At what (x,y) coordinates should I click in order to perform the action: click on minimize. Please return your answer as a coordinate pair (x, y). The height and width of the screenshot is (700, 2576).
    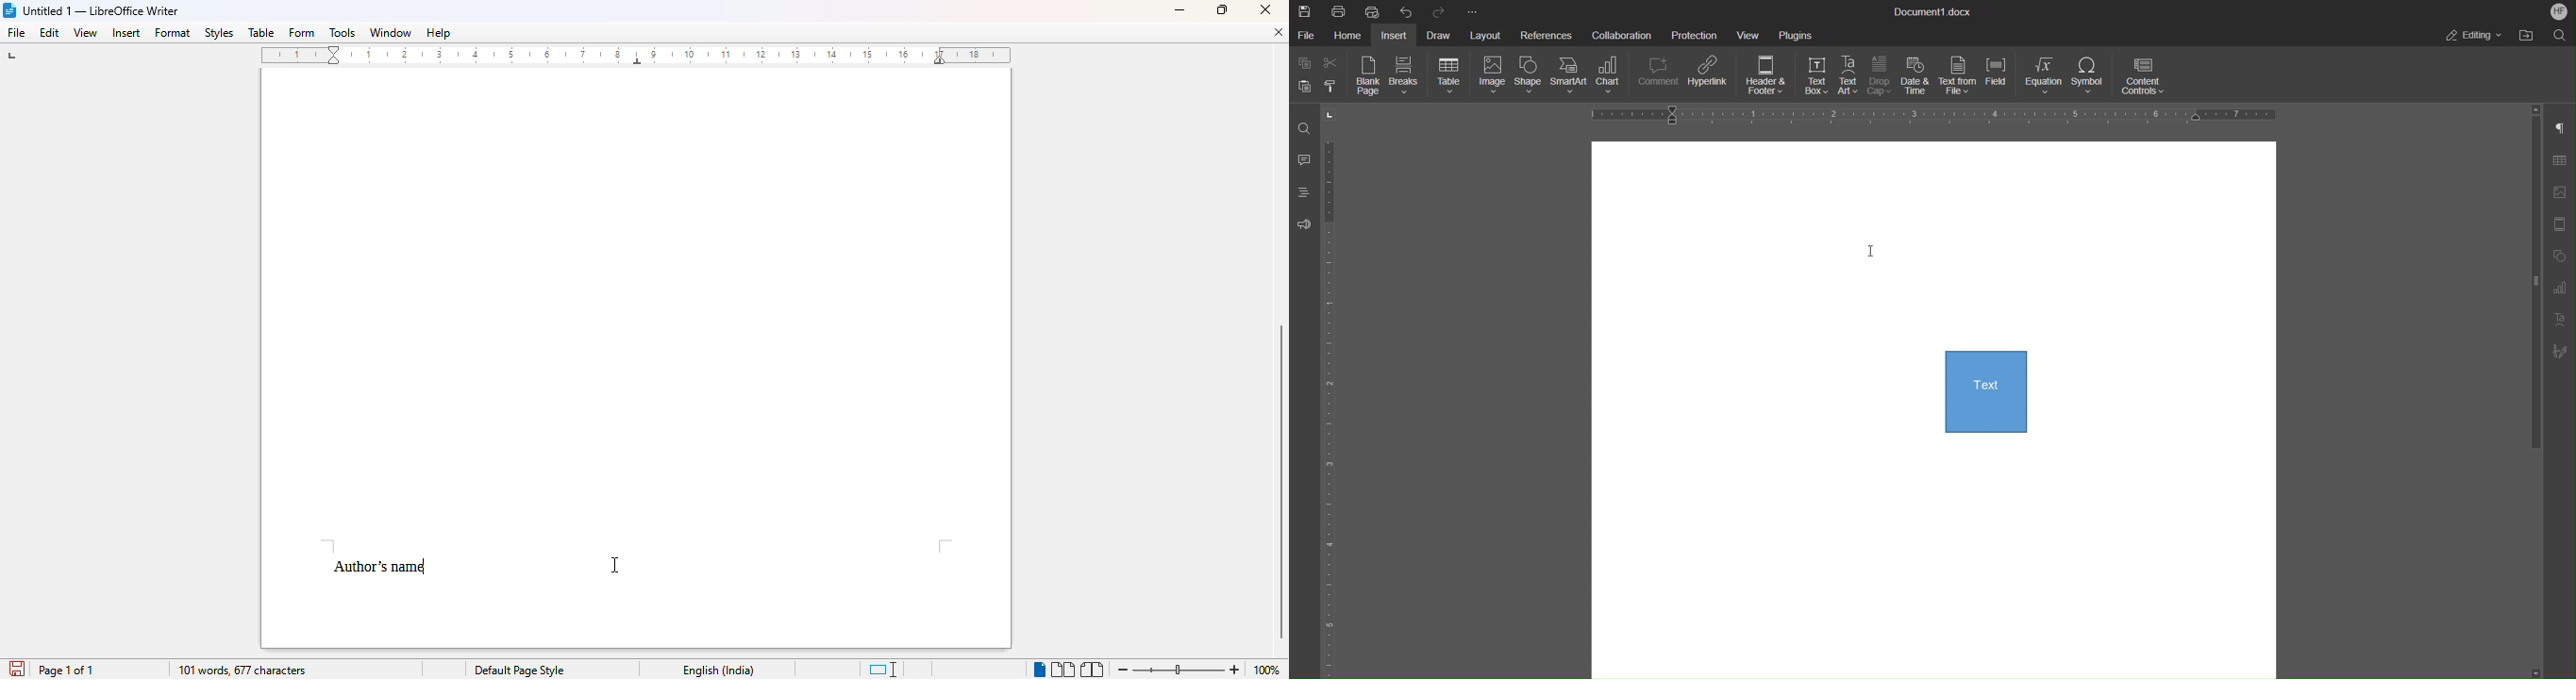
    Looking at the image, I should click on (1180, 10).